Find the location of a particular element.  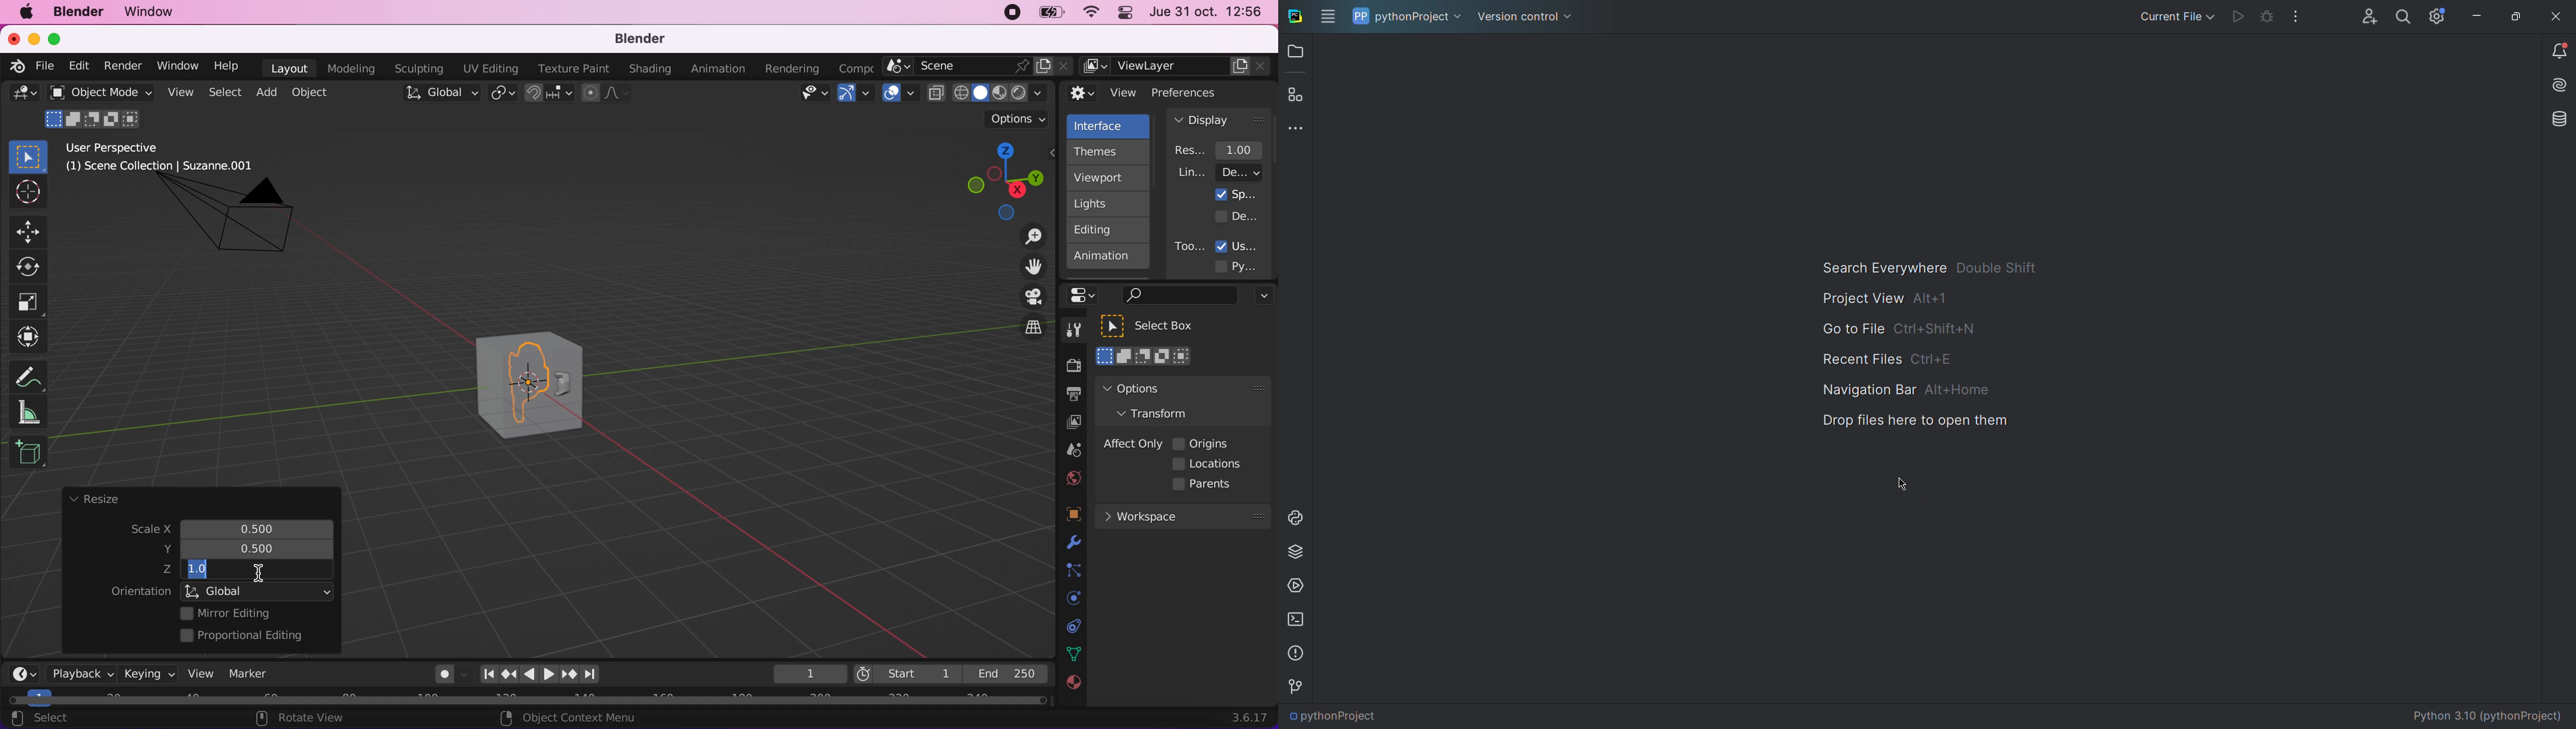

scale x is located at coordinates (254, 526).